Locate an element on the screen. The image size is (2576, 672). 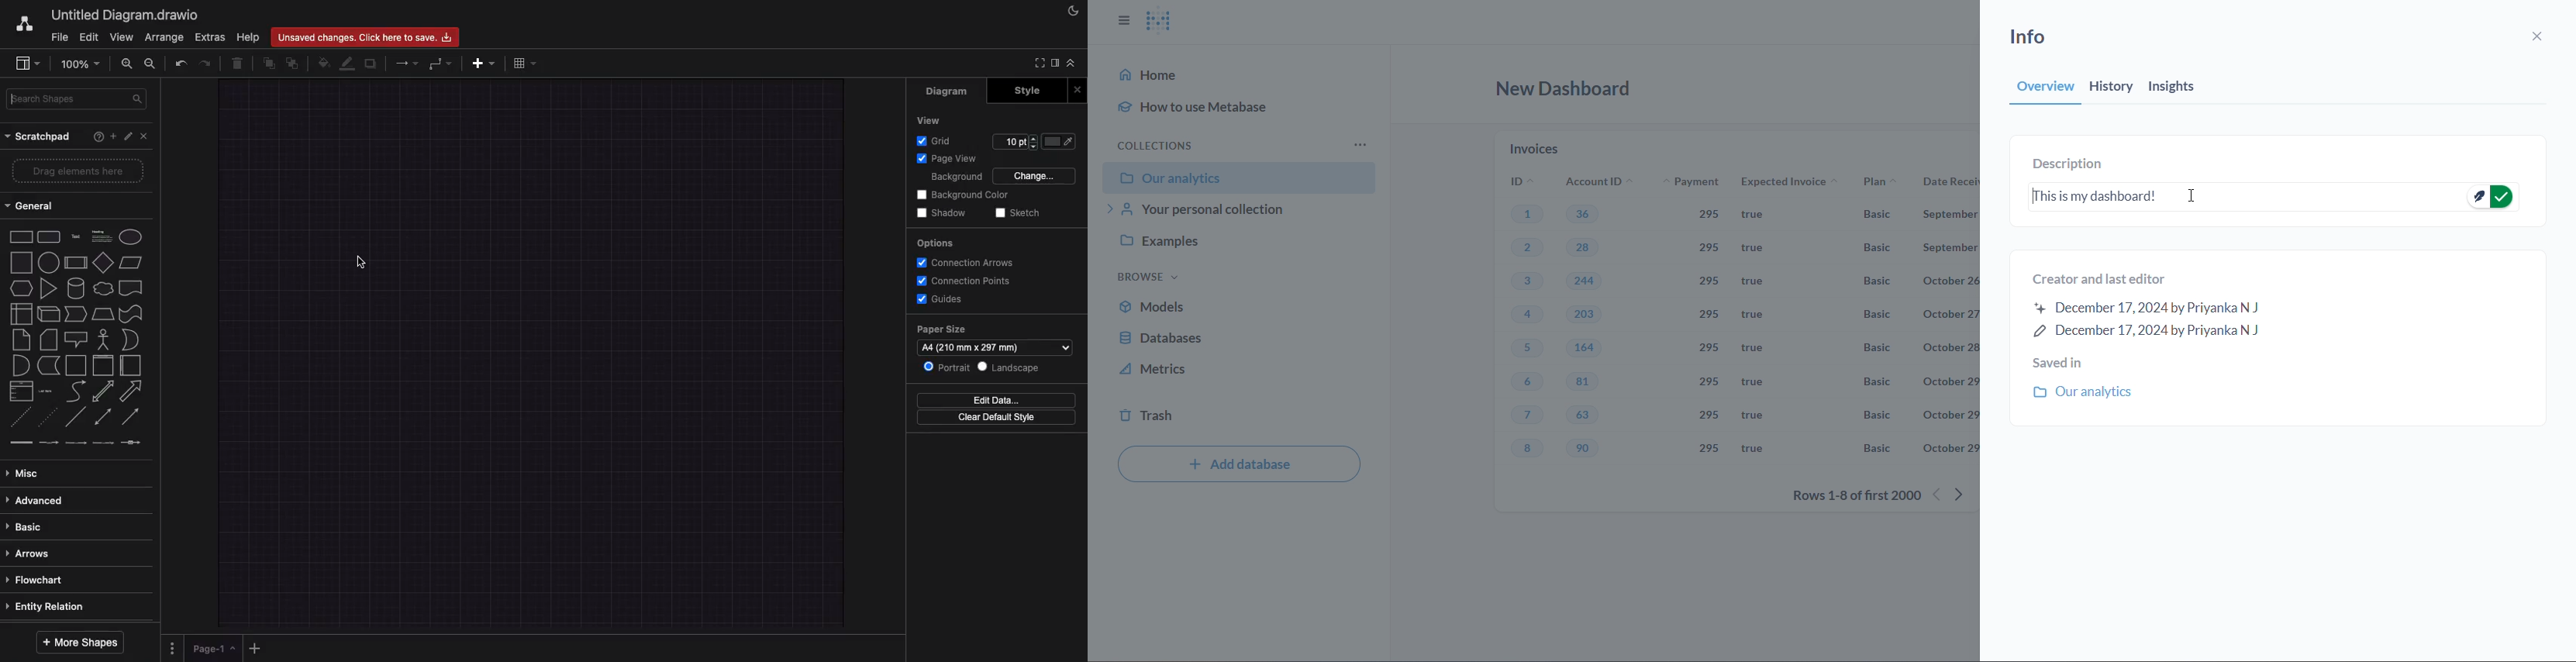
overview is located at coordinates (2033, 89).